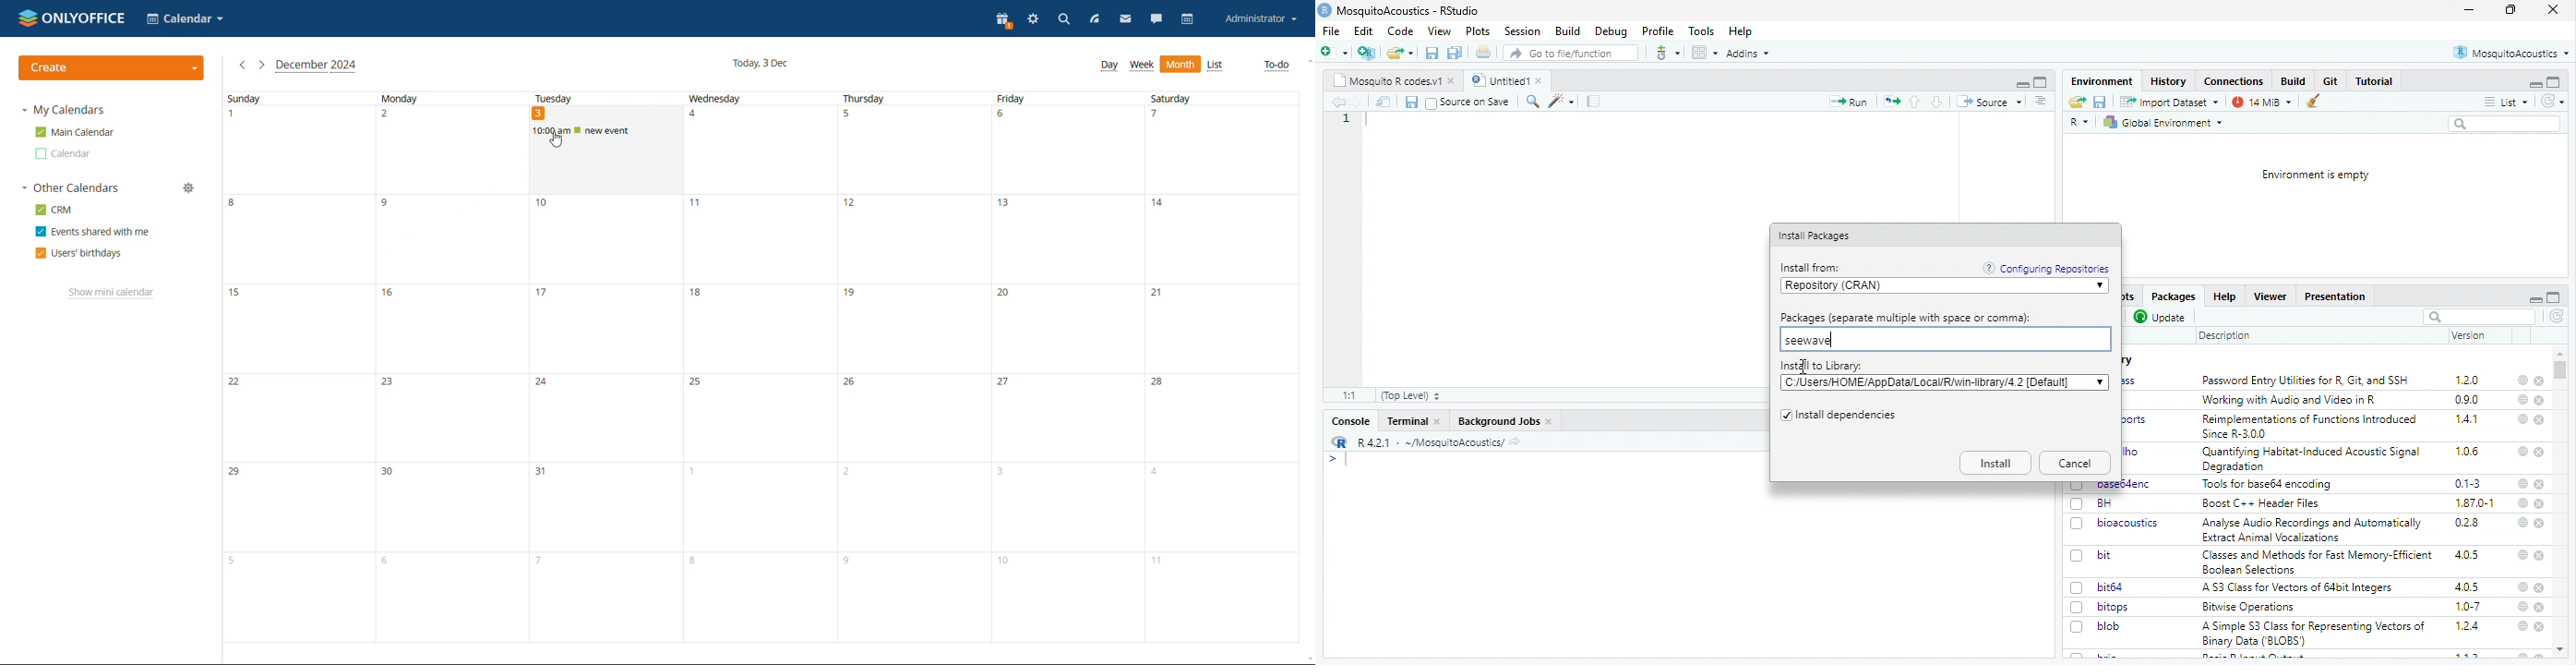 The image size is (2576, 672). I want to click on next month, so click(262, 65).